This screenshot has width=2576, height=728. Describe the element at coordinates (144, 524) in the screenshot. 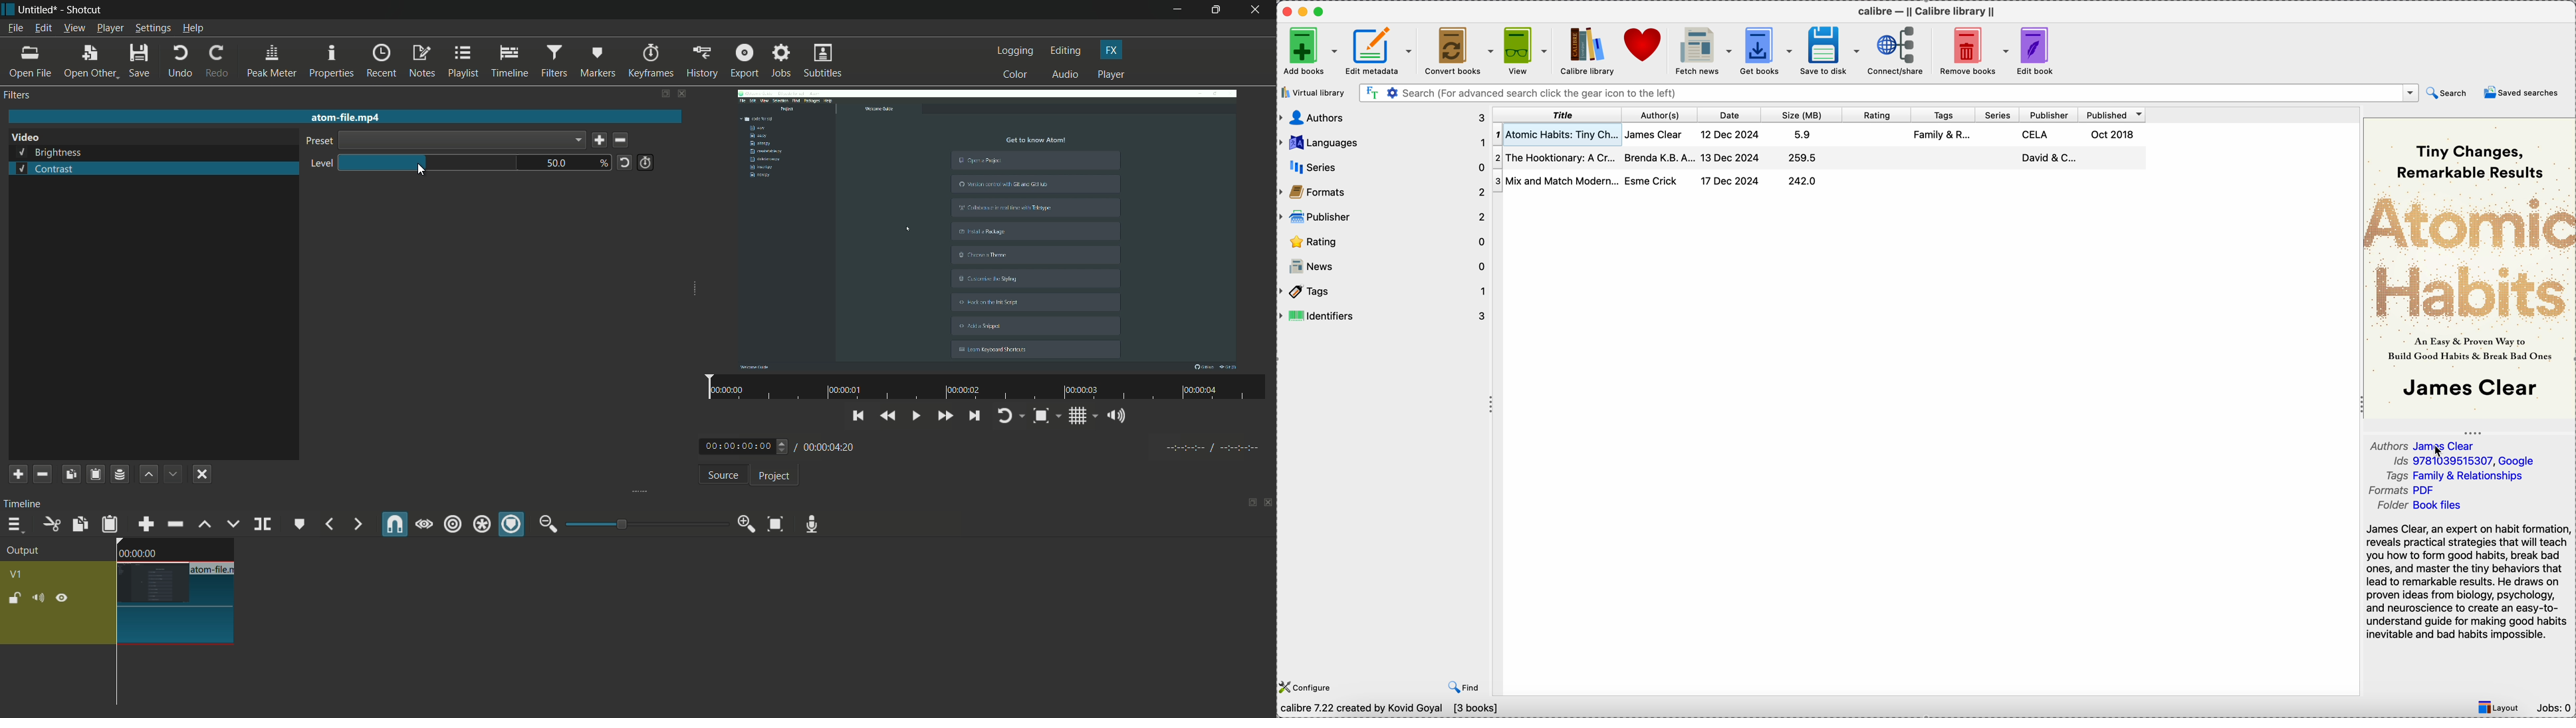

I see `append` at that location.